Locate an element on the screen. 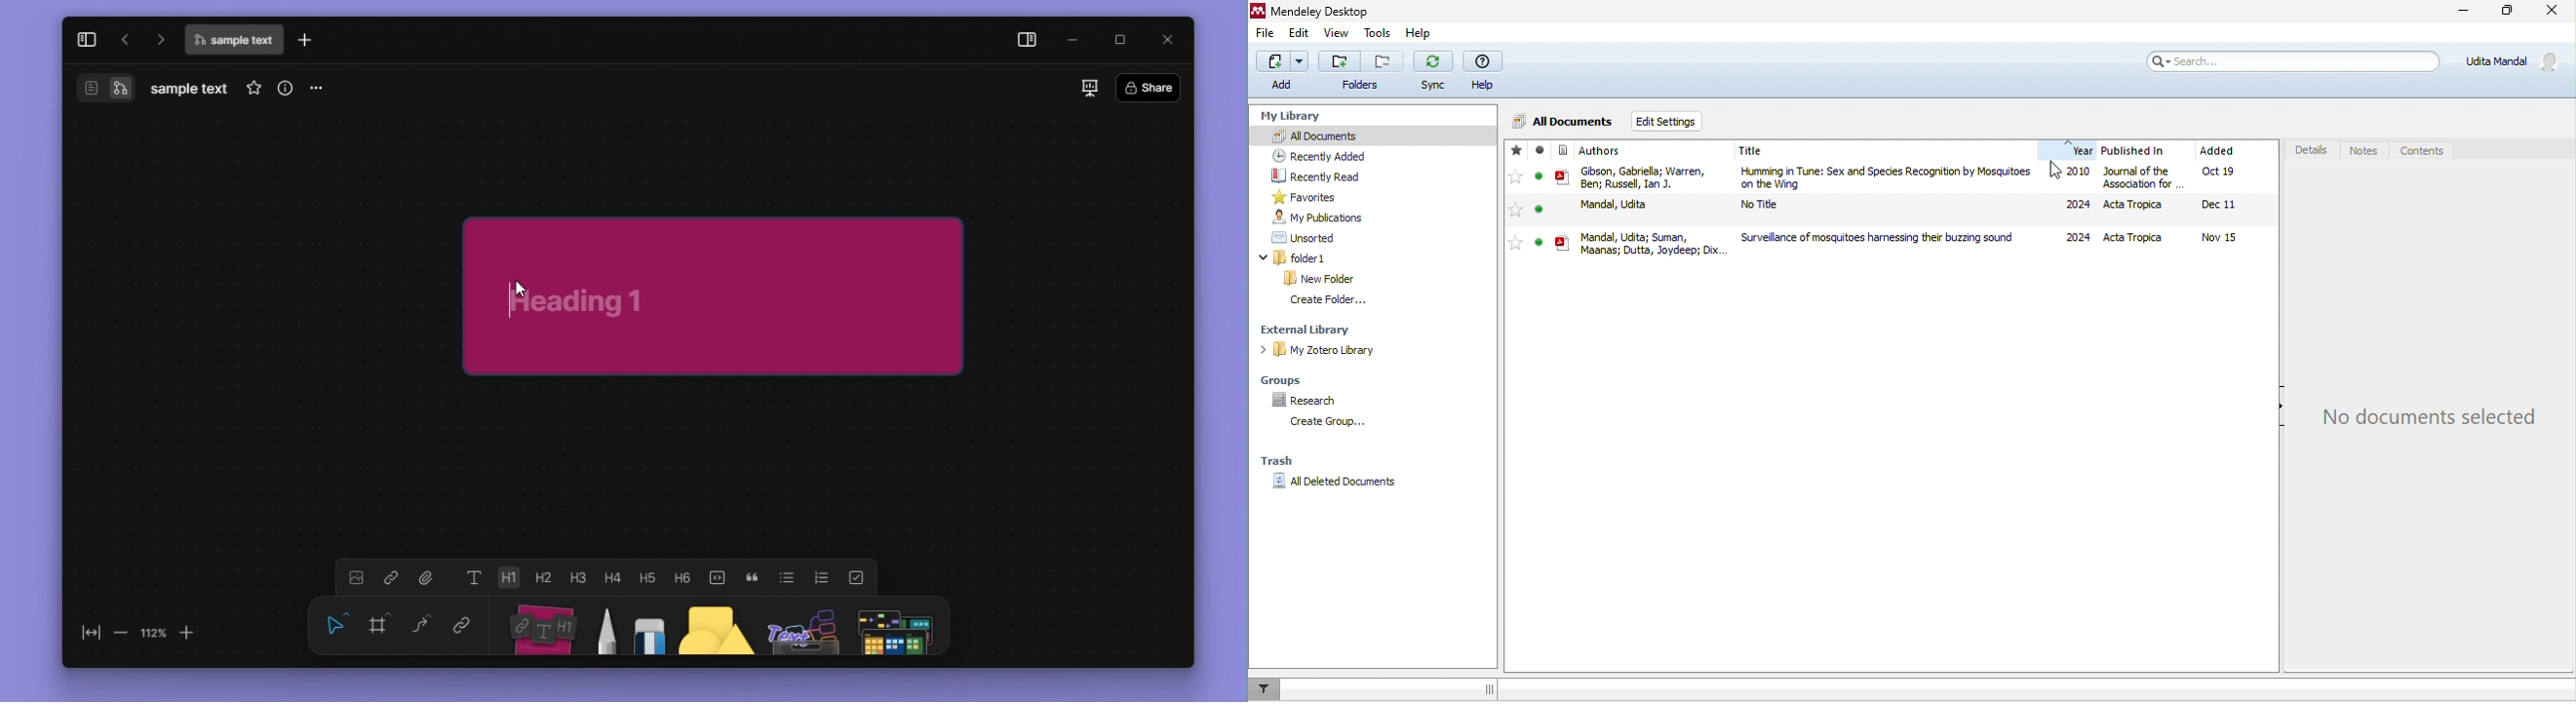 The width and height of the screenshot is (2576, 728). close is located at coordinates (2555, 13).